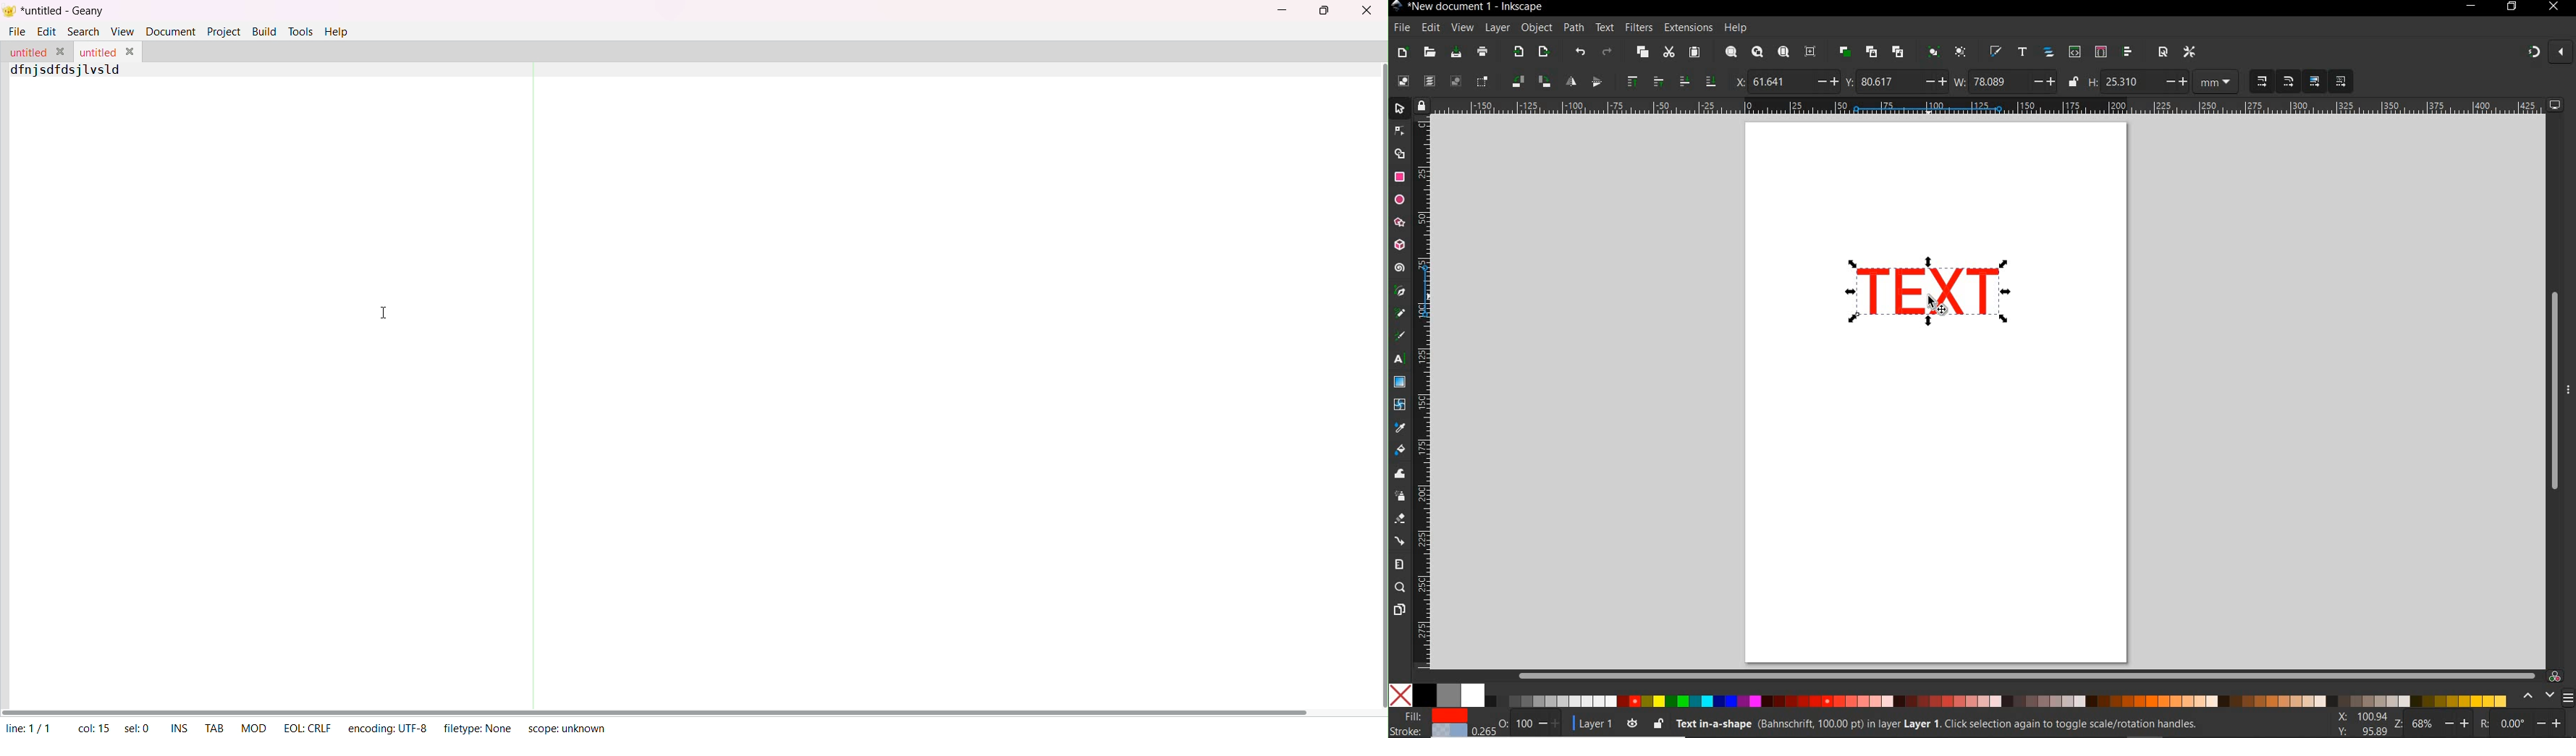  What do you see at coordinates (1431, 724) in the screenshot?
I see `fill and stroke` at bounding box center [1431, 724].